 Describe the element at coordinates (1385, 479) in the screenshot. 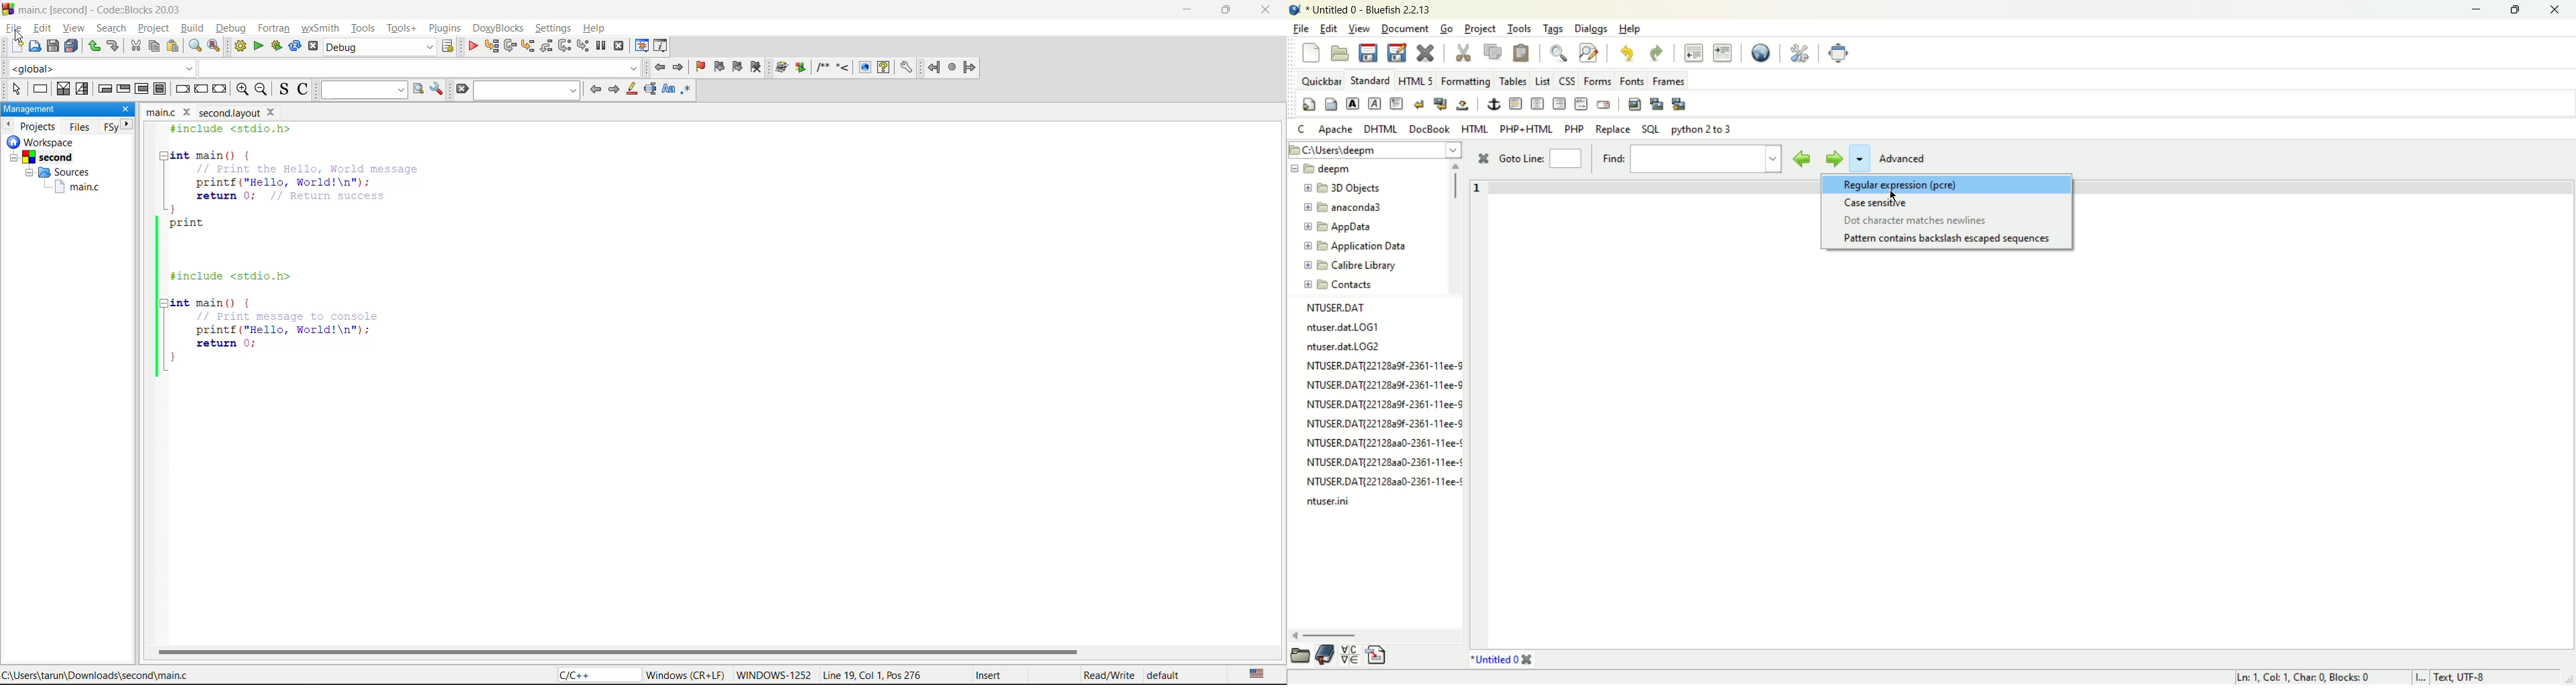

I see `NTUSER.DAT{22128aa0-2361-11ee-¢` at that location.